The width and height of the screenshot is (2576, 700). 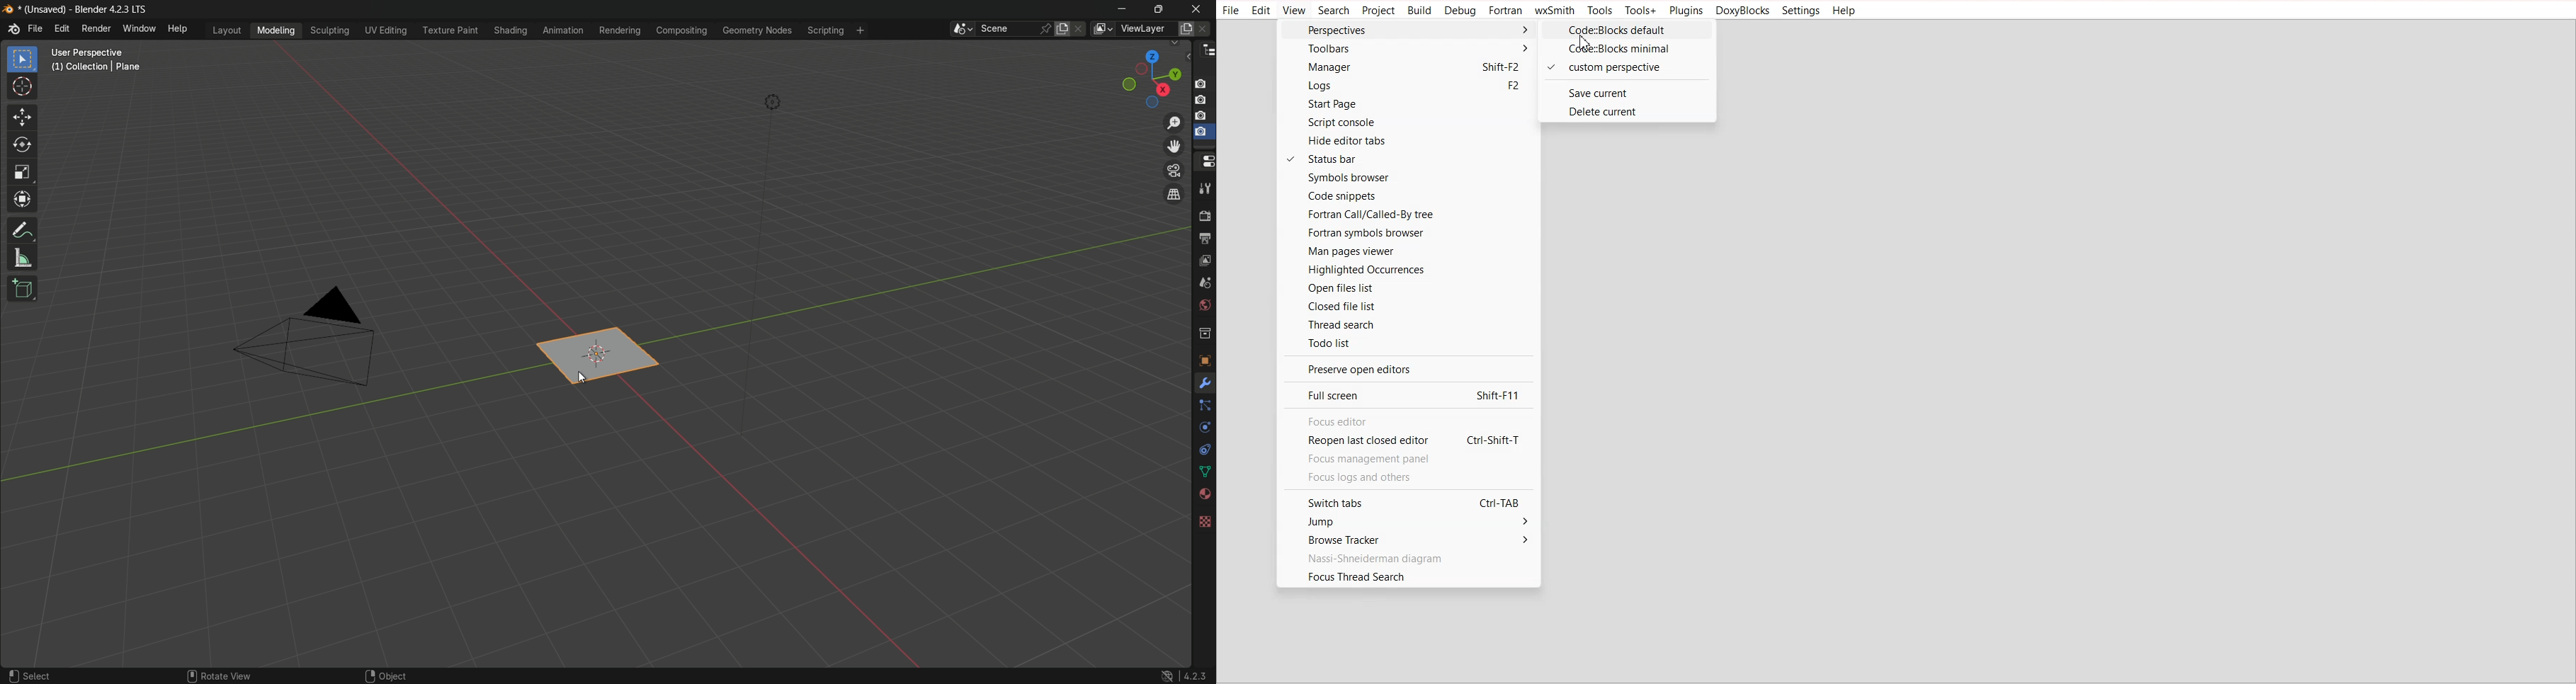 What do you see at coordinates (11, 31) in the screenshot?
I see `logo` at bounding box center [11, 31].